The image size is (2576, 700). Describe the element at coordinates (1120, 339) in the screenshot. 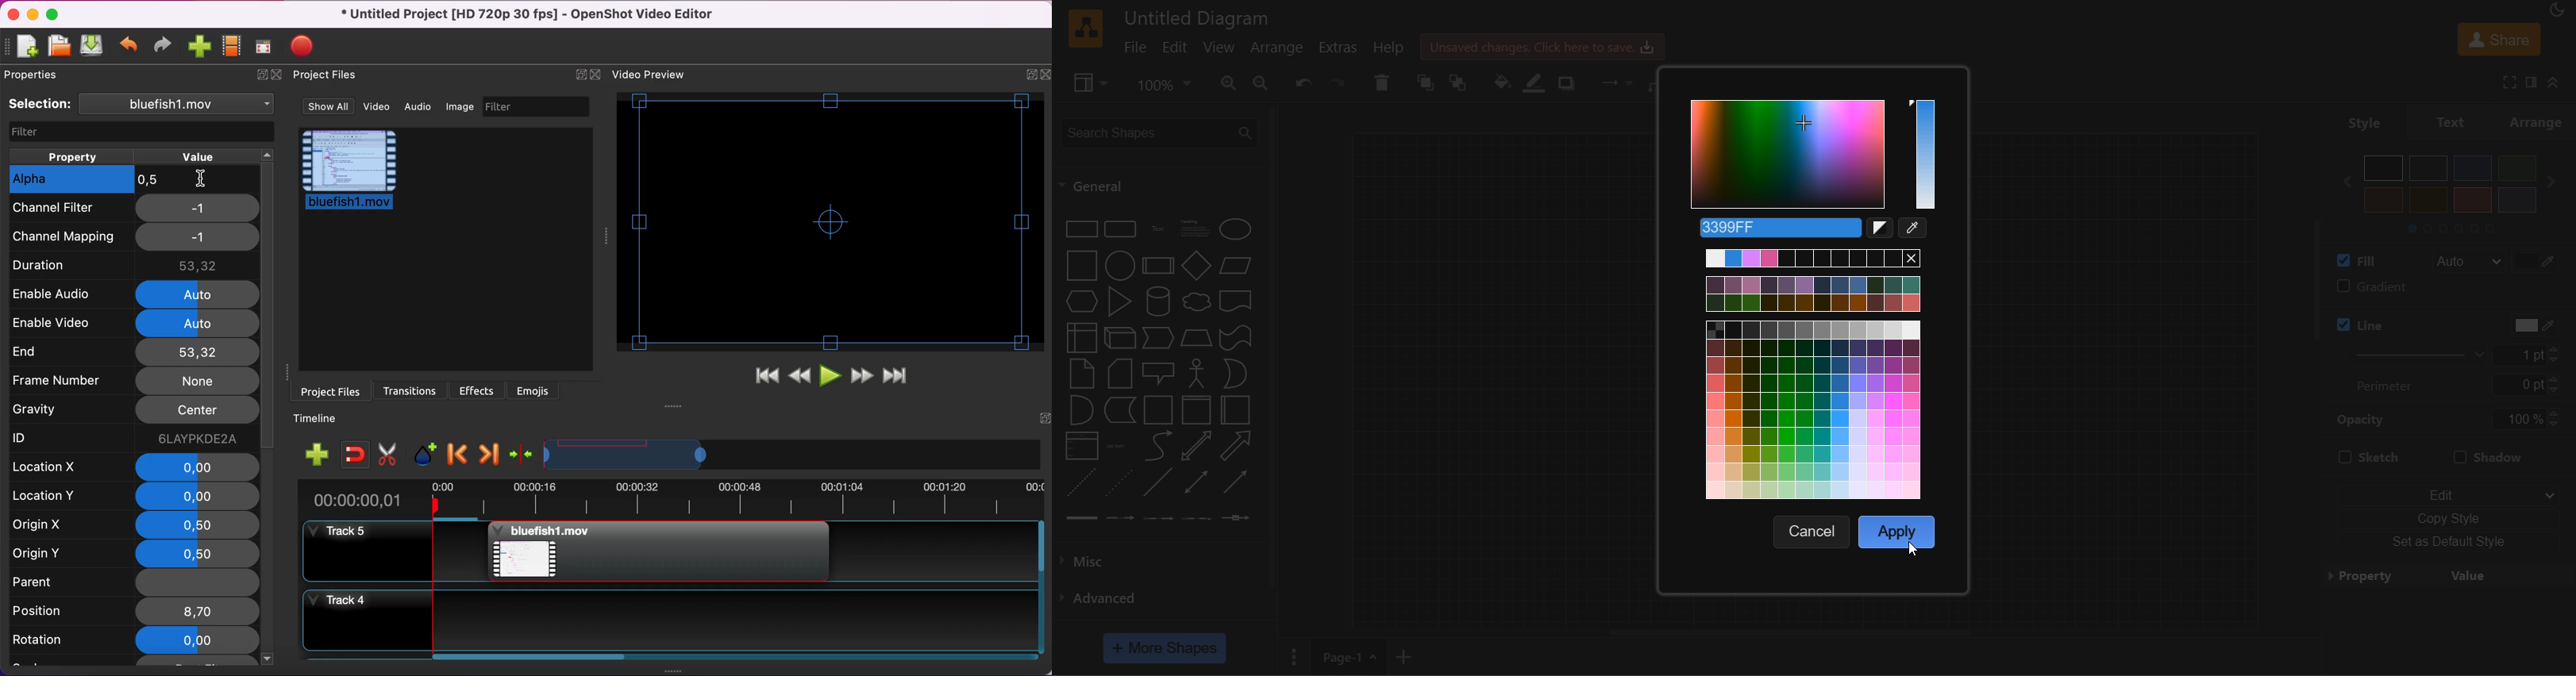

I see `cube` at that location.